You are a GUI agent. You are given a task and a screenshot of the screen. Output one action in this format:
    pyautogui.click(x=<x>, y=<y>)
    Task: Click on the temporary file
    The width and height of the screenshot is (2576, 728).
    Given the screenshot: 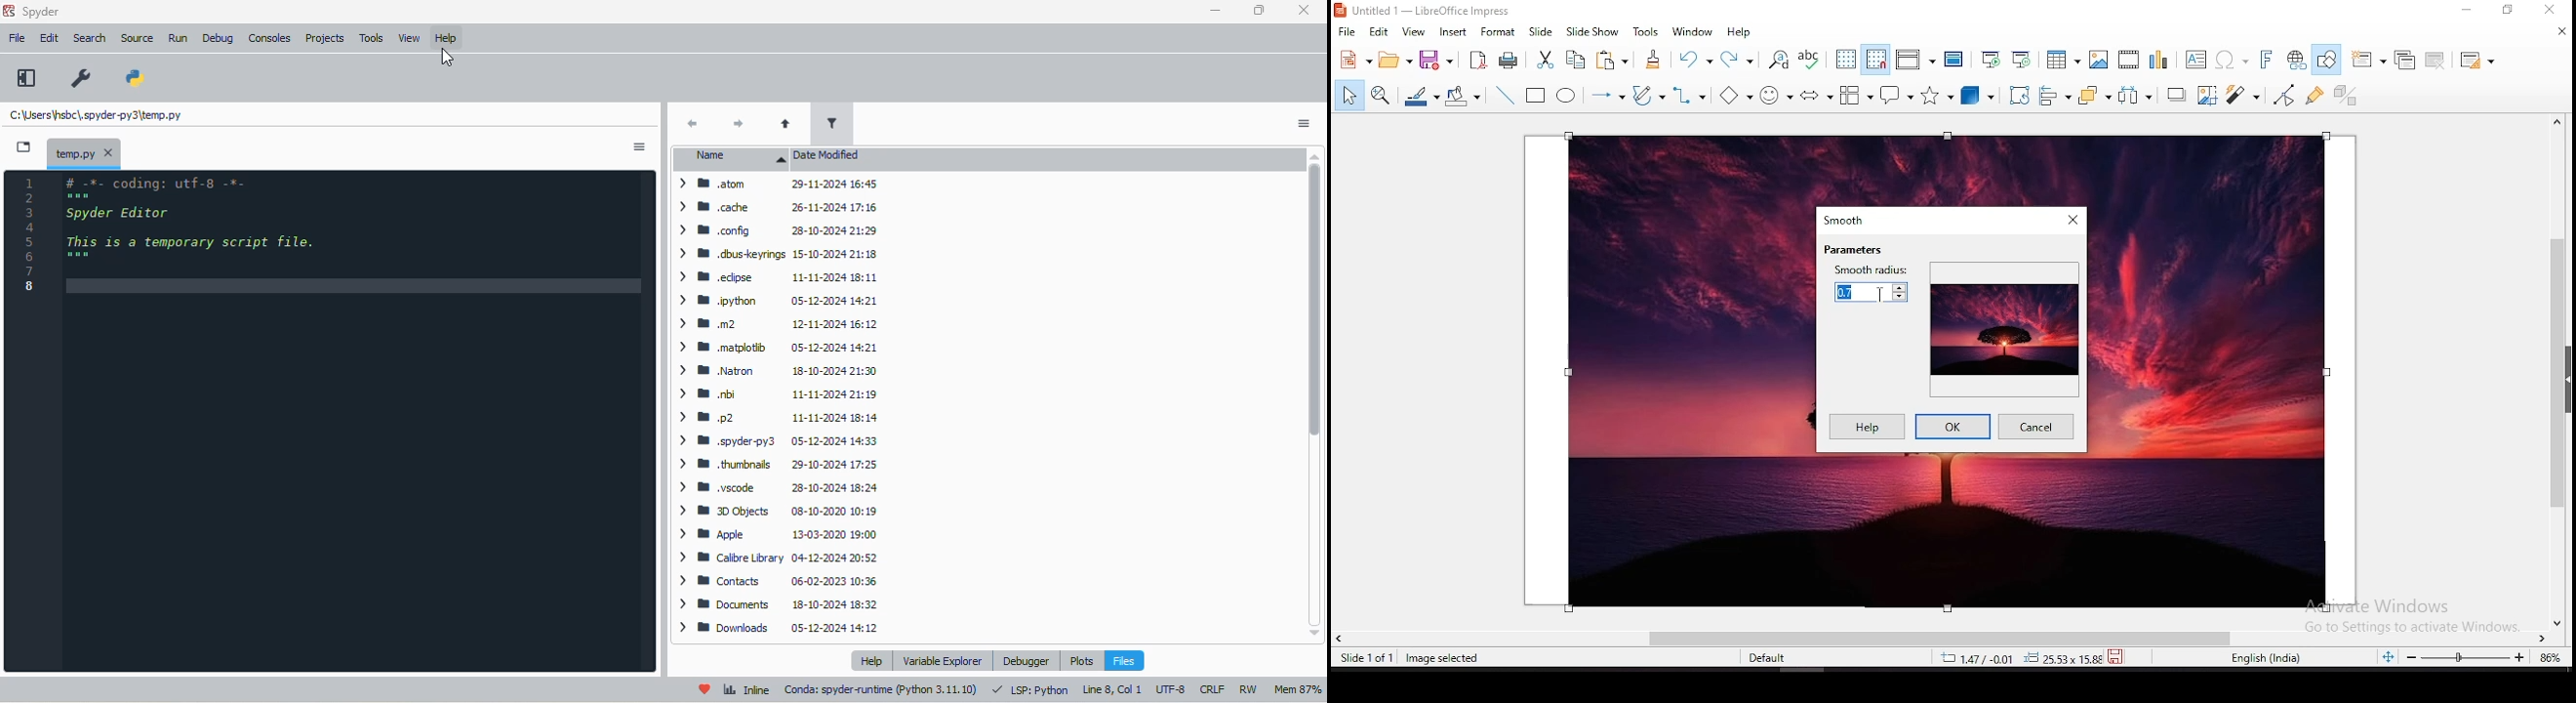 What is the action you would take?
    pyautogui.click(x=95, y=114)
    